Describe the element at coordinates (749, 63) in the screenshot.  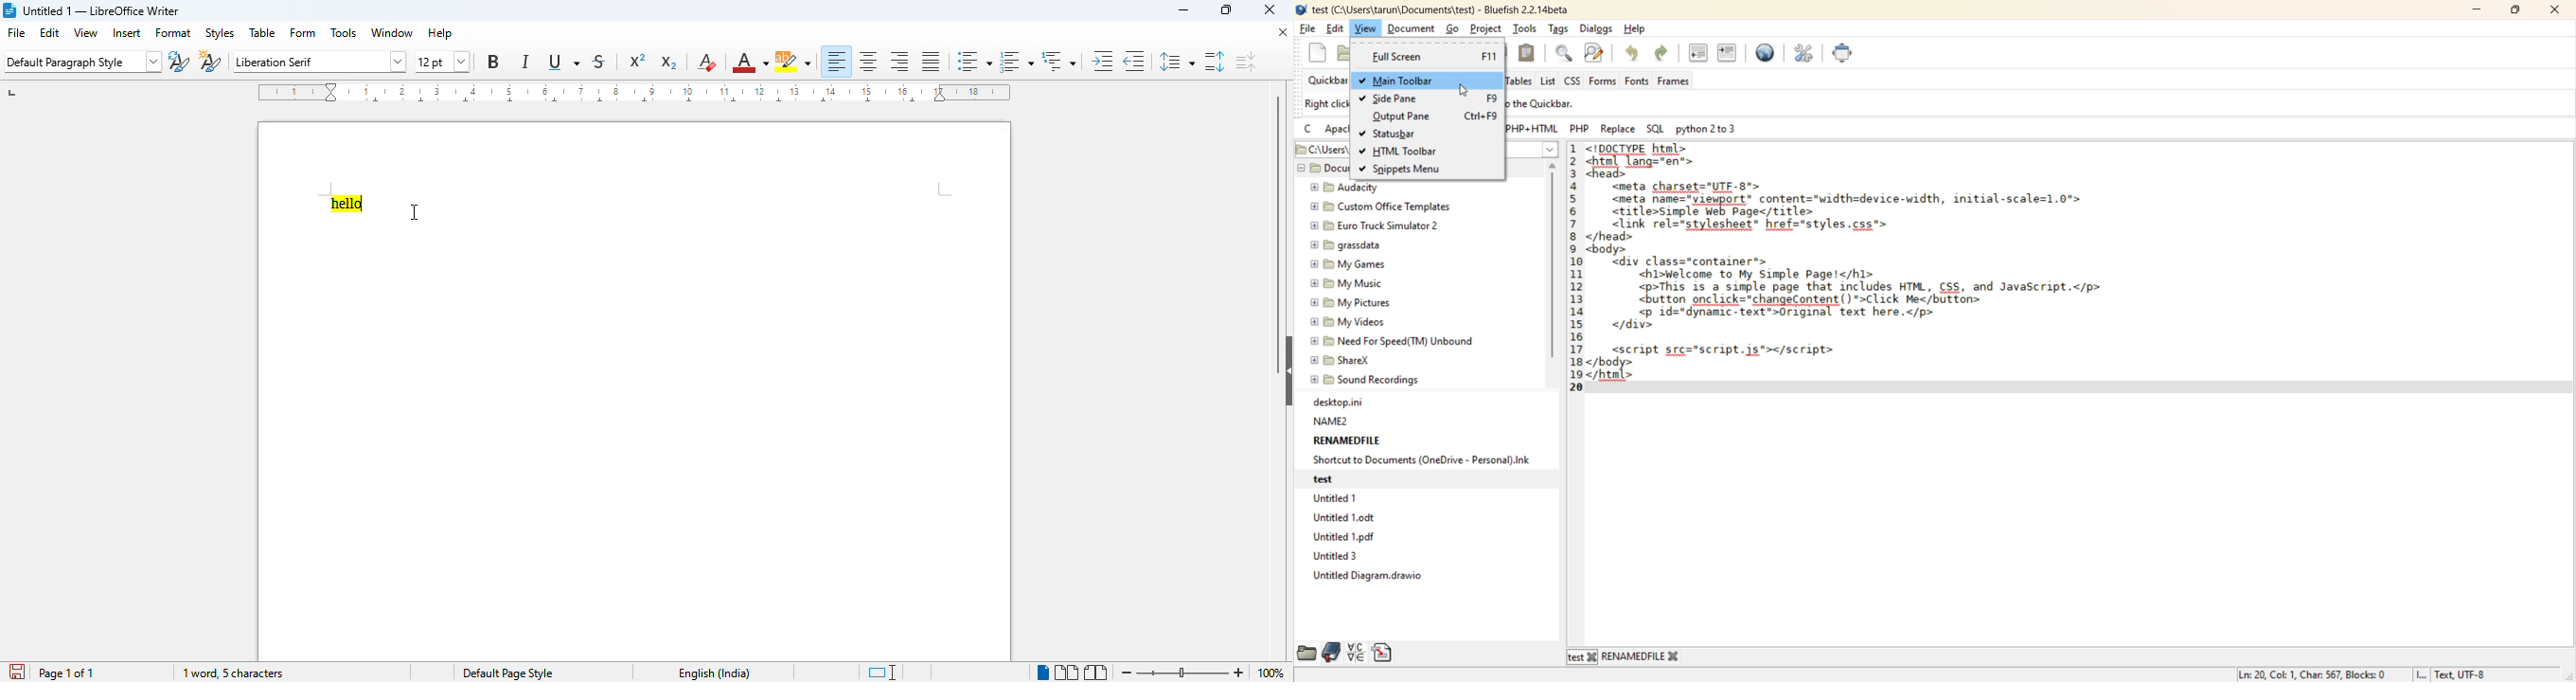
I see `font color` at that location.